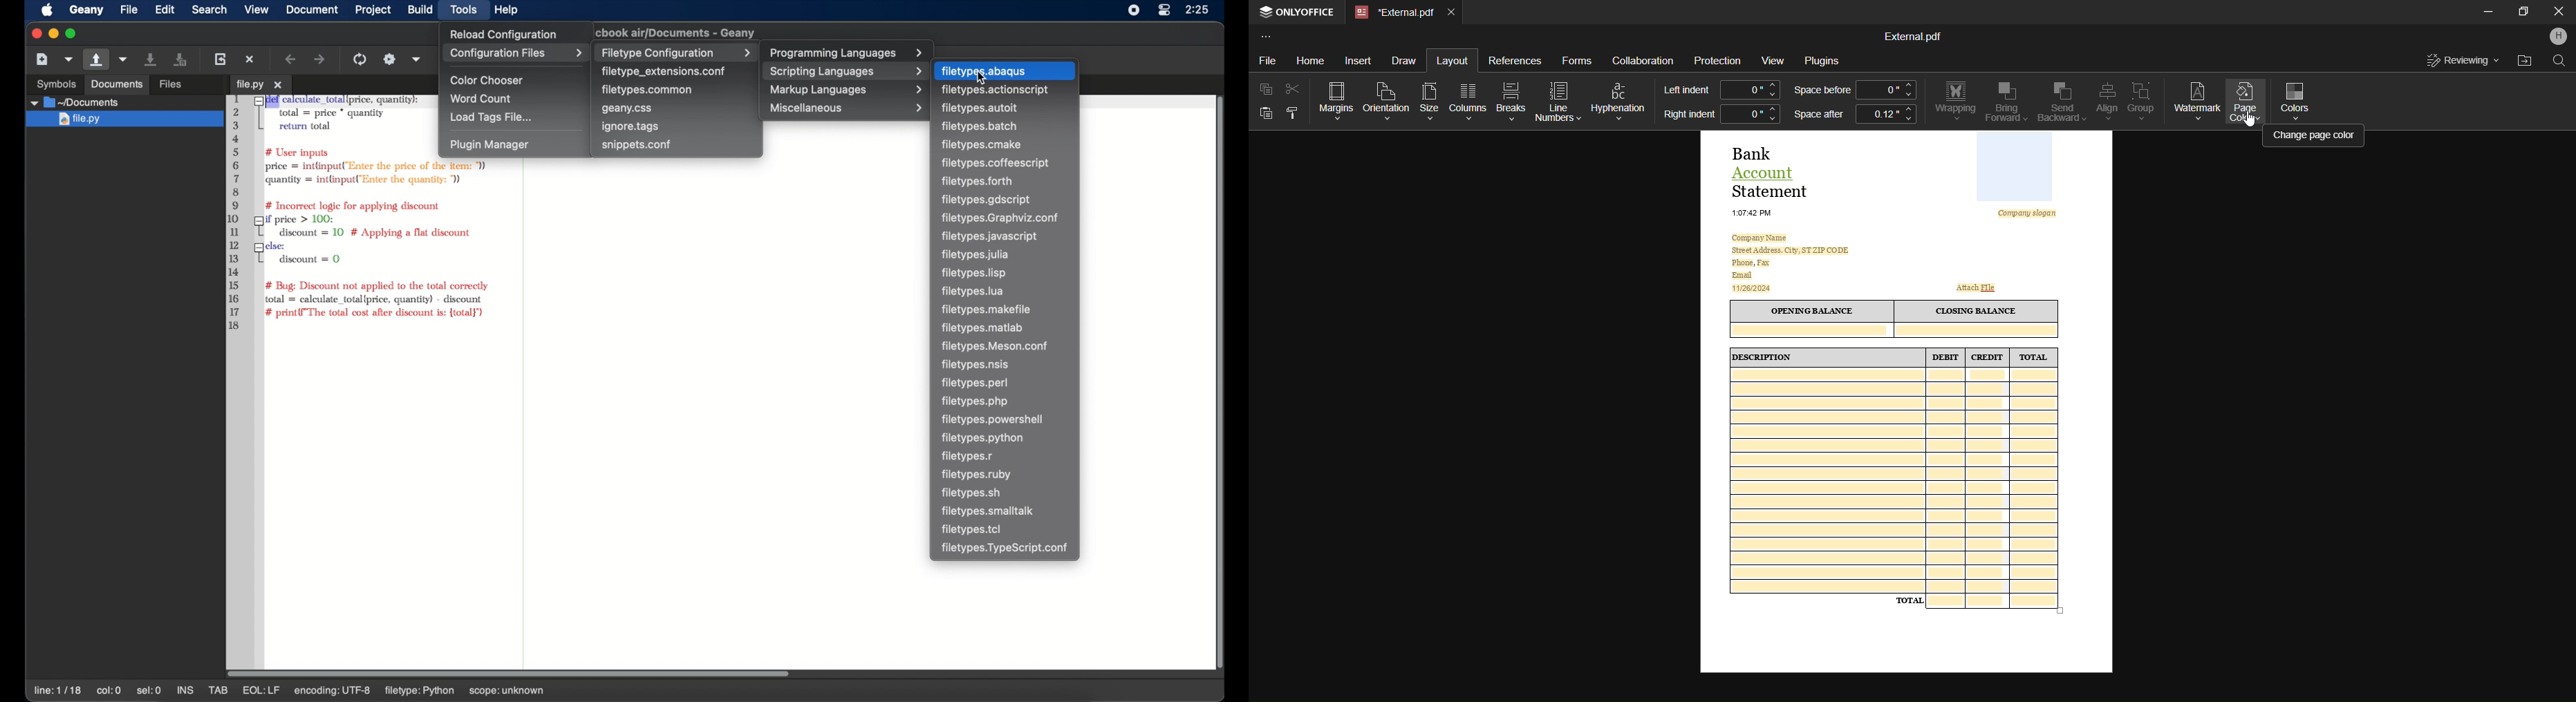 Image resolution: width=2576 pixels, height=728 pixels. I want to click on This is a 30 day eviction notice informing tenants that they must either pay overdue rent, correct a lease violation, or vacate the premises due to illegal activity. Failure to comply will result in legal actions., so click(1907, 401).